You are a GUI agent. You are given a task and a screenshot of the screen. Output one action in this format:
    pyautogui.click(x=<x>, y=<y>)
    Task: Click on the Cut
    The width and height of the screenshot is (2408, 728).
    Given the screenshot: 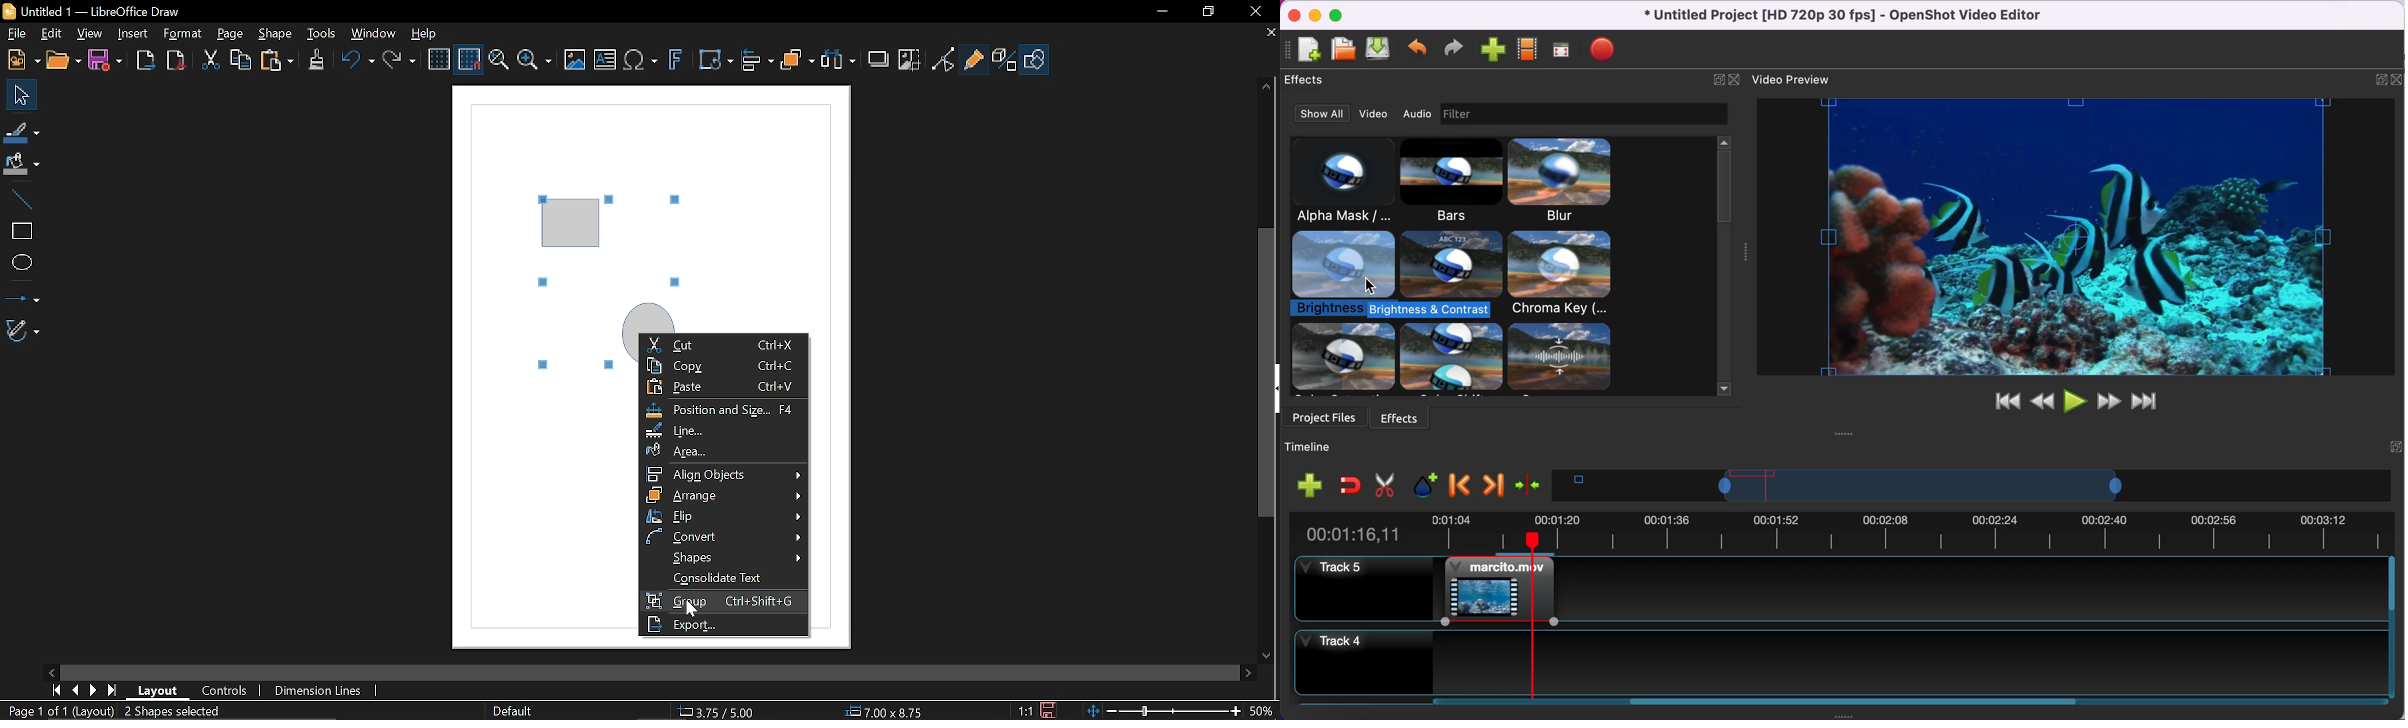 What is the action you would take?
    pyautogui.click(x=727, y=343)
    